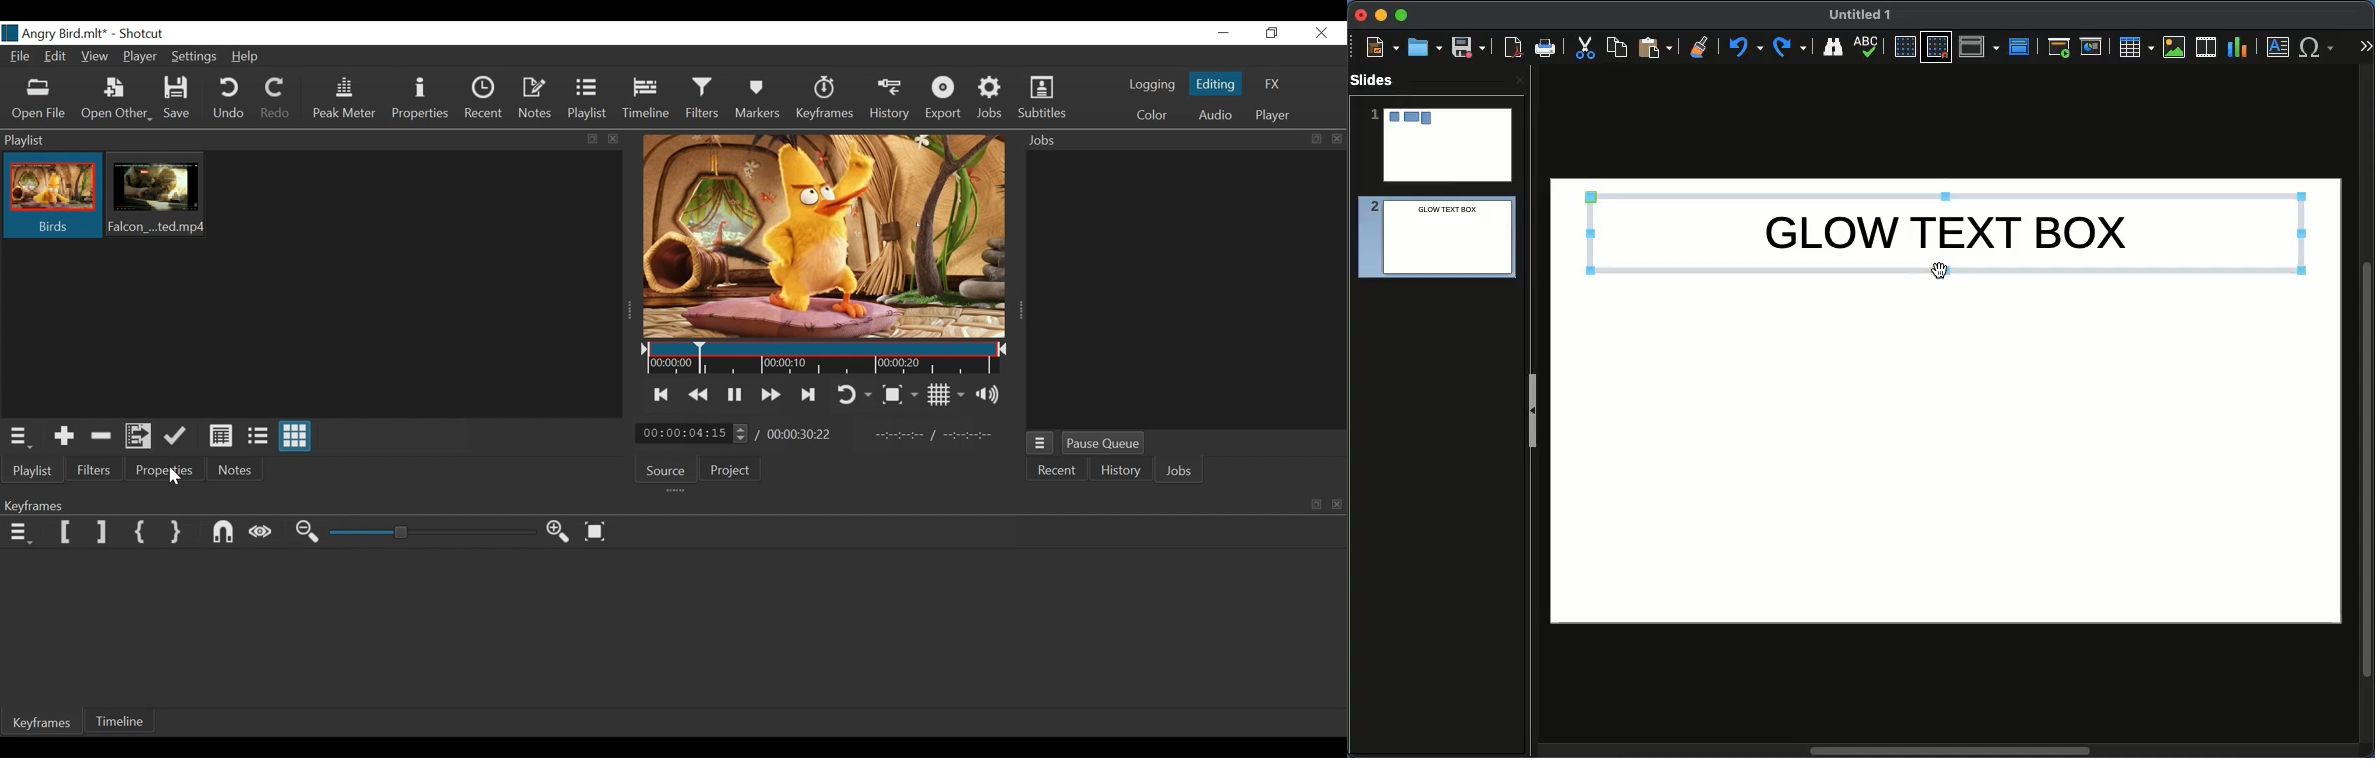  Describe the element at coordinates (1043, 443) in the screenshot. I see `Jobs Menu` at that location.